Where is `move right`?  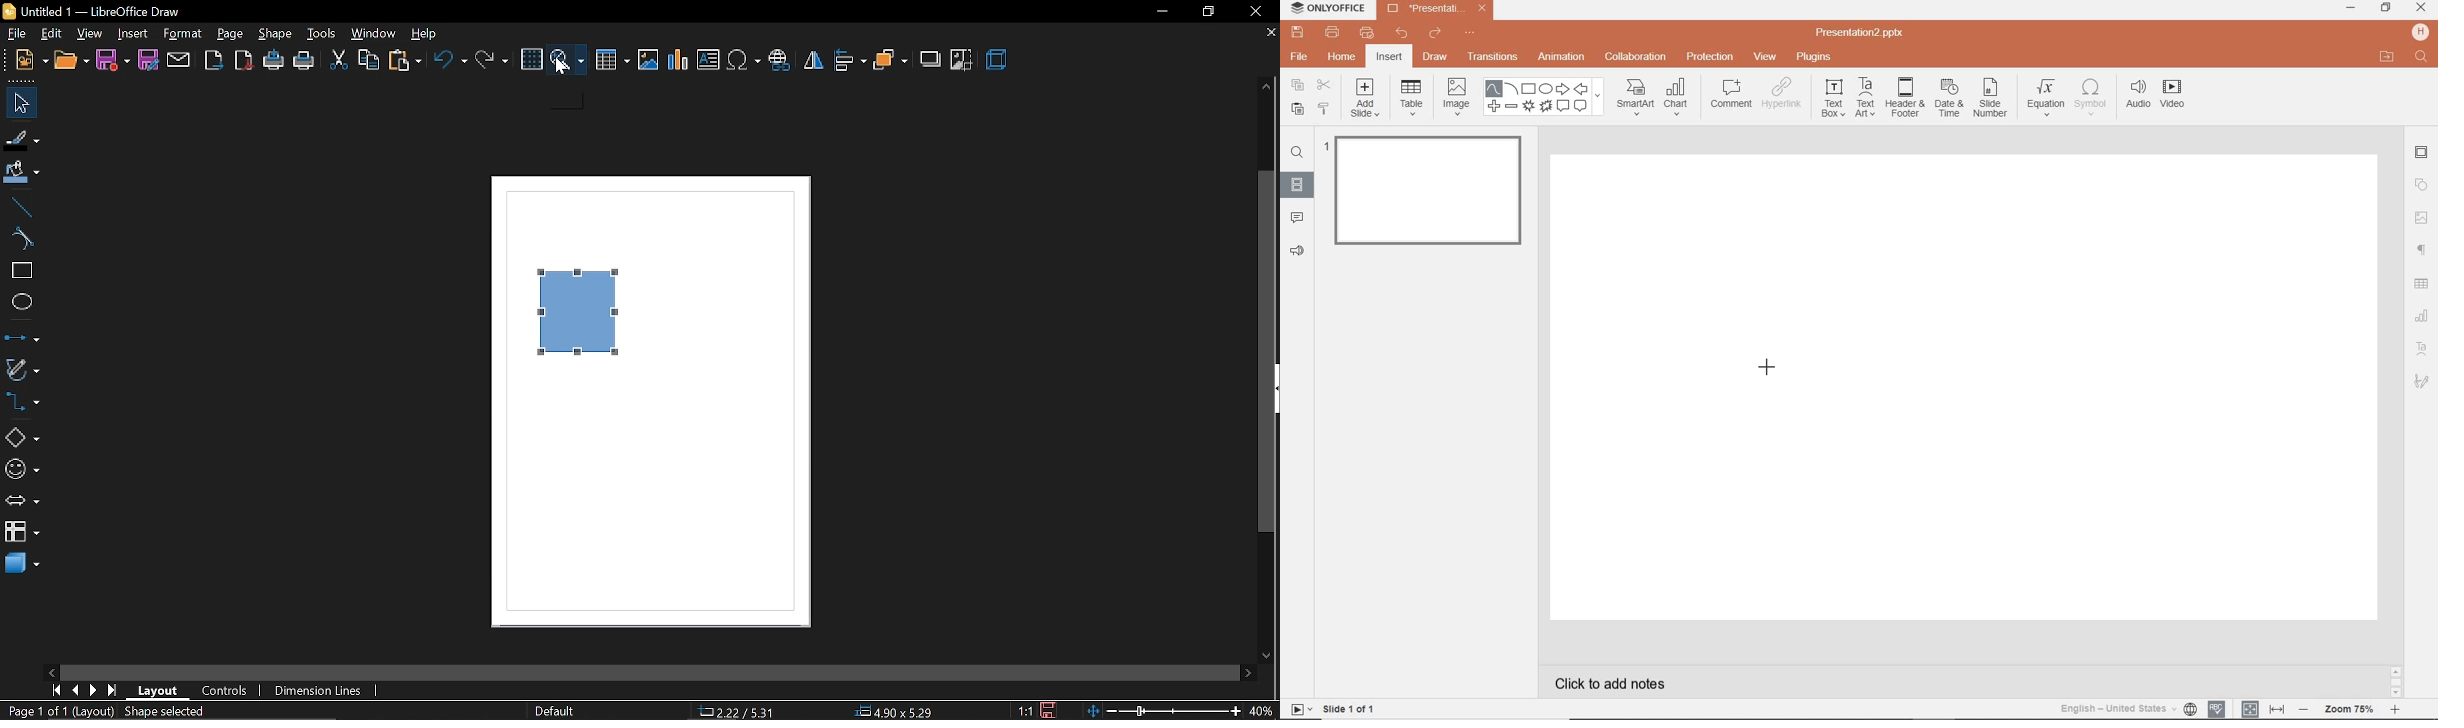 move right is located at coordinates (1248, 675).